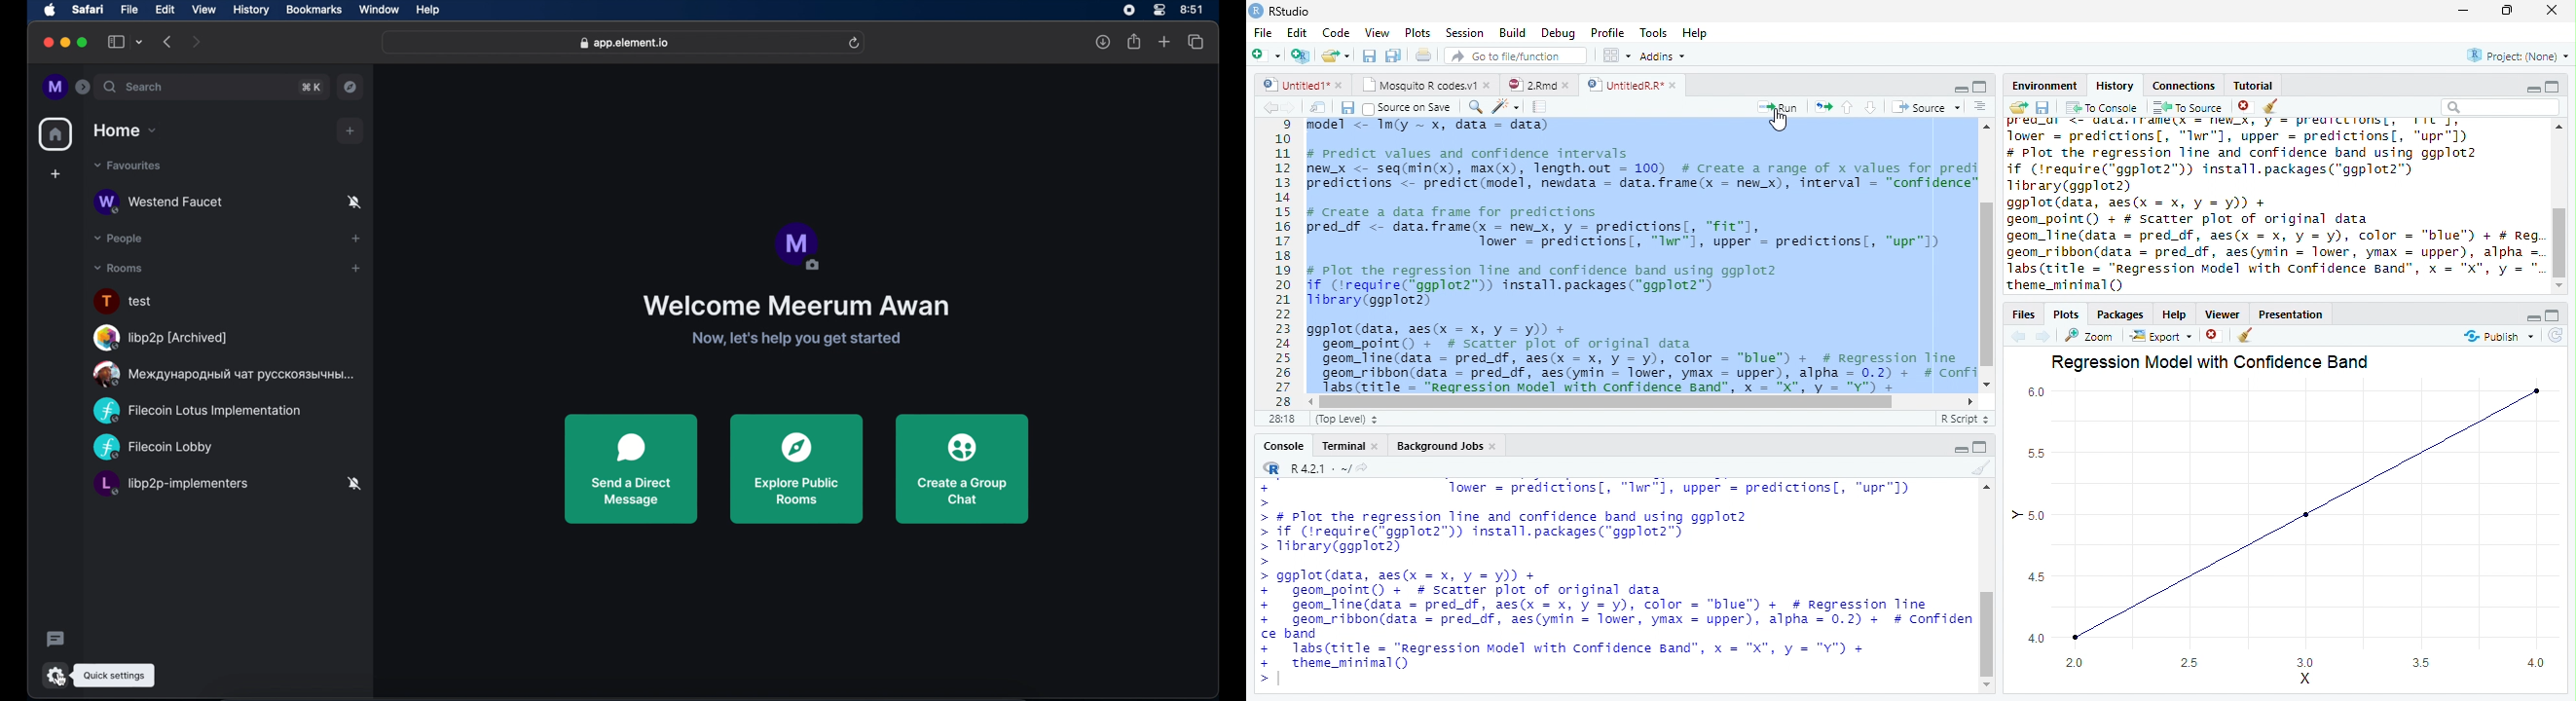 The width and height of the screenshot is (2576, 728). What do you see at coordinates (2014, 337) in the screenshot?
I see `Back` at bounding box center [2014, 337].